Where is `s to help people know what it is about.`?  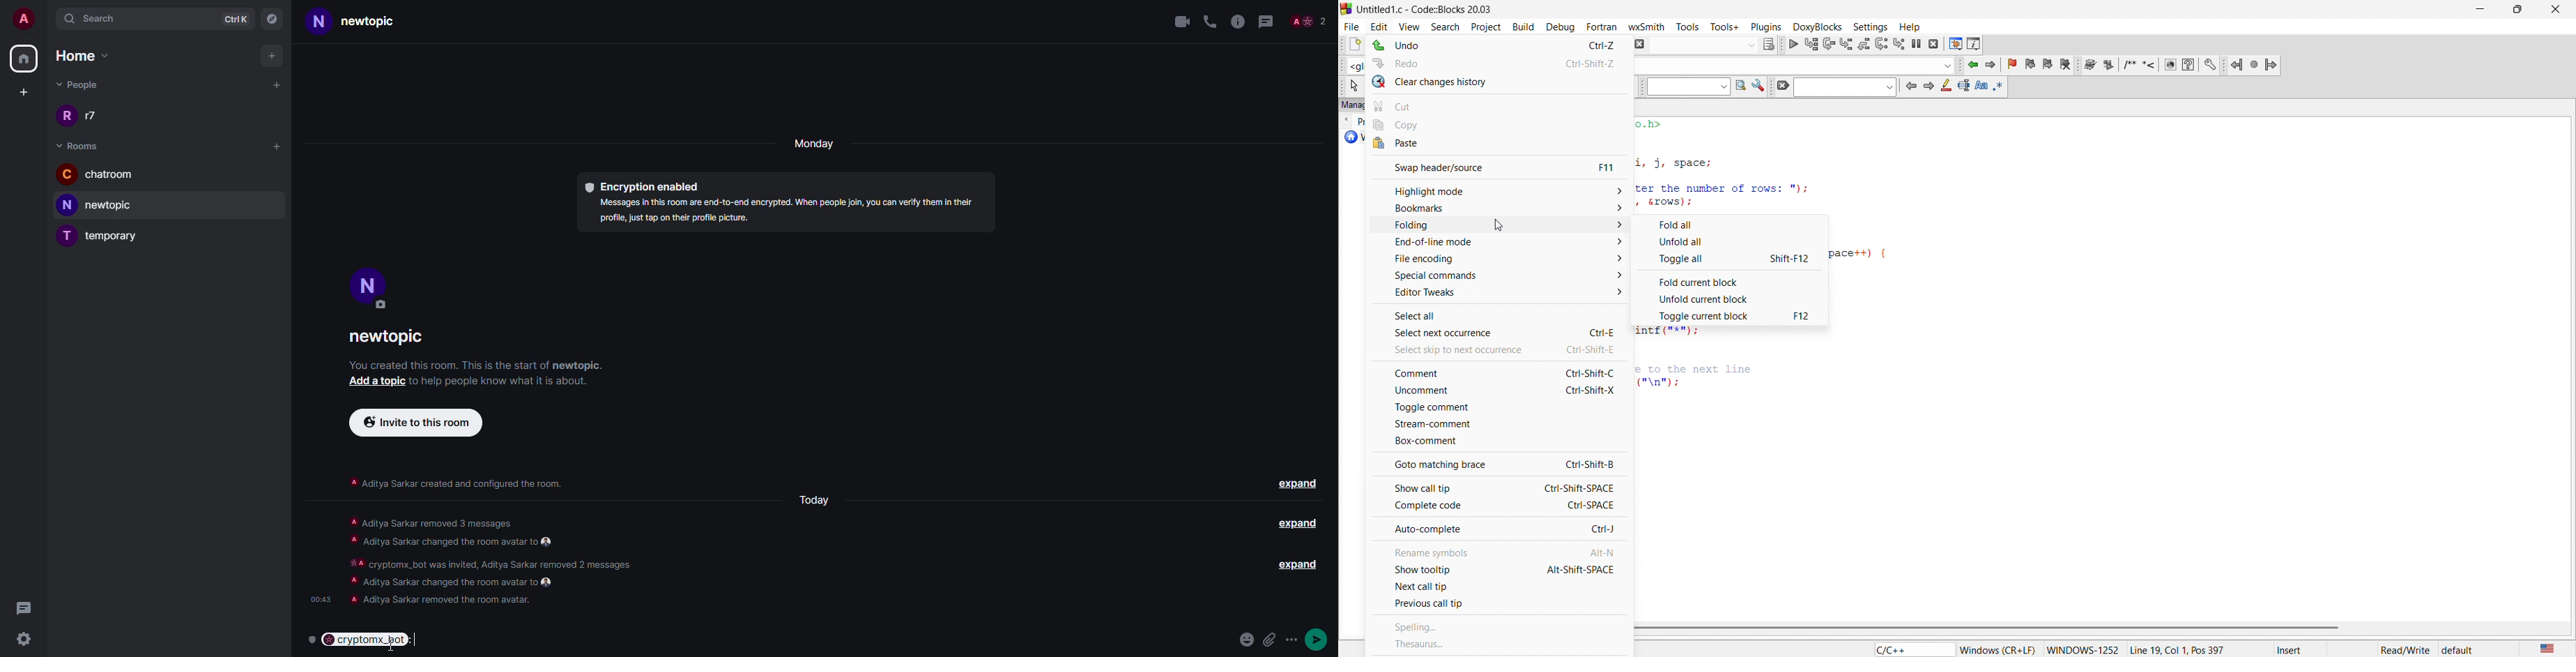
s to help people know what it is about. is located at coordinates (508, 380).